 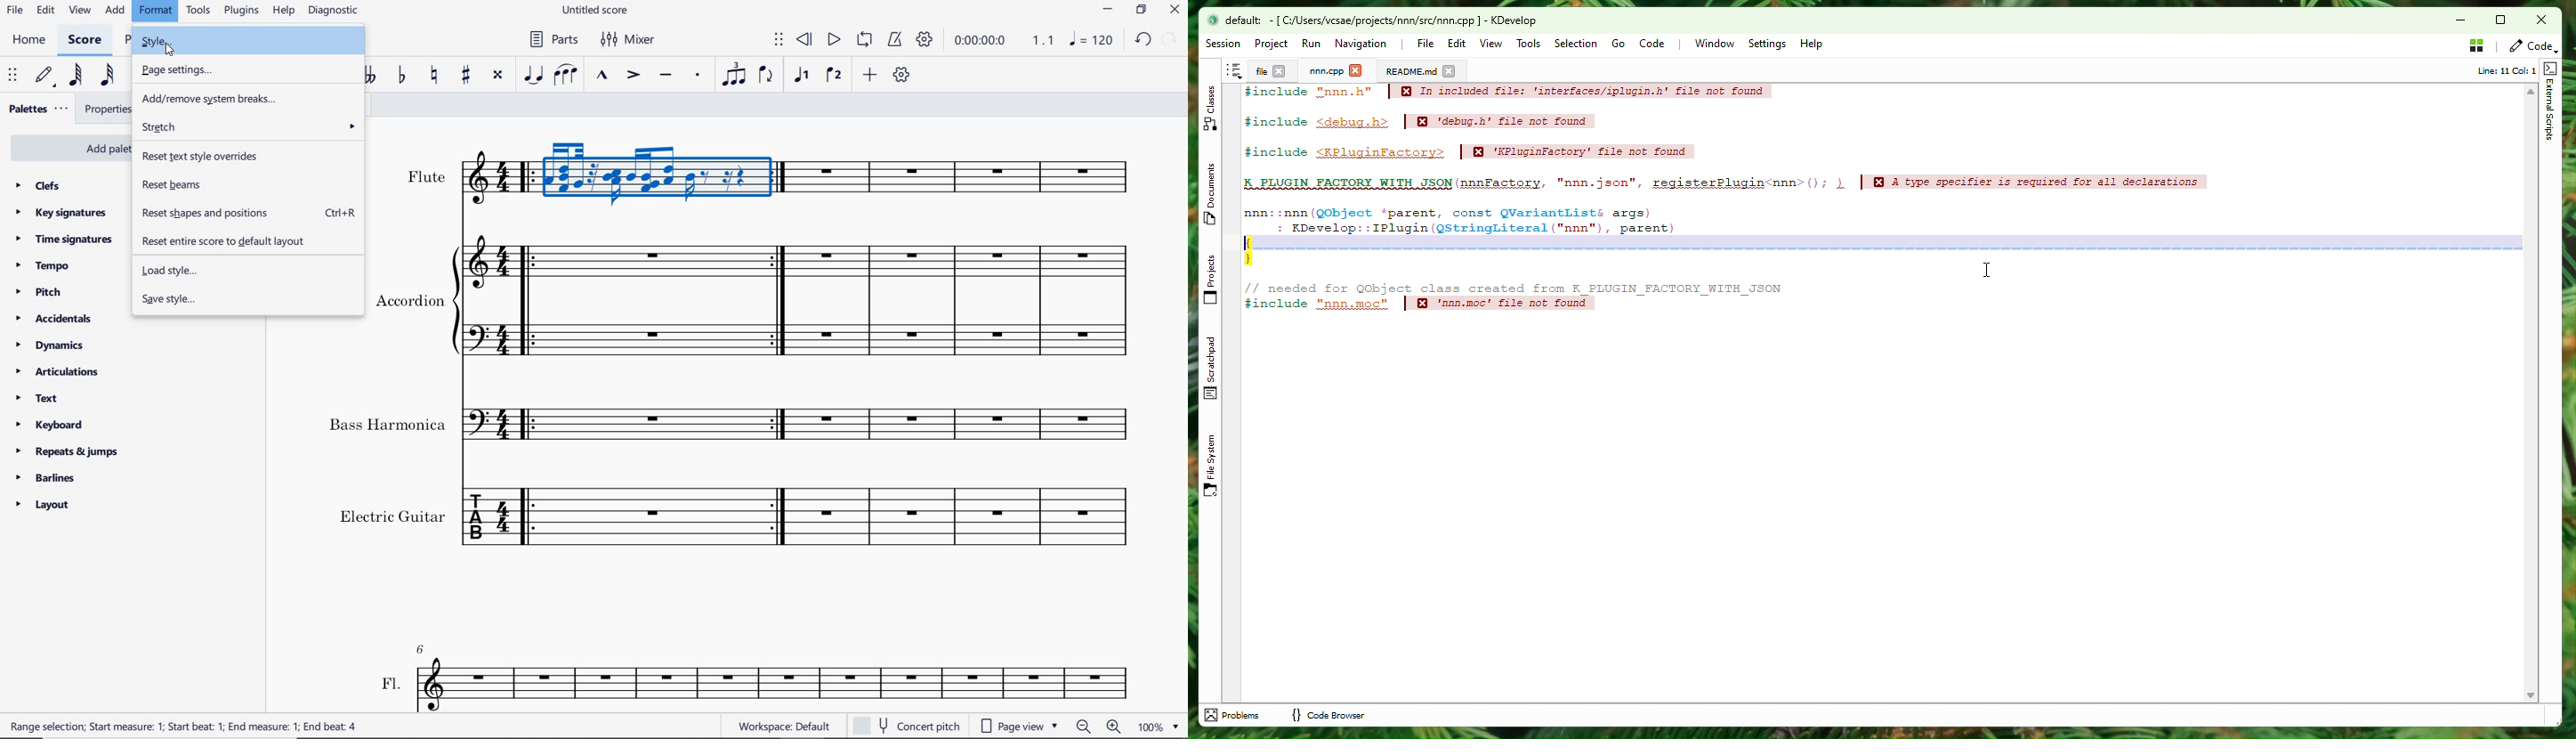 I want to click on Instrument: Flute, so click(x=770, y=174).